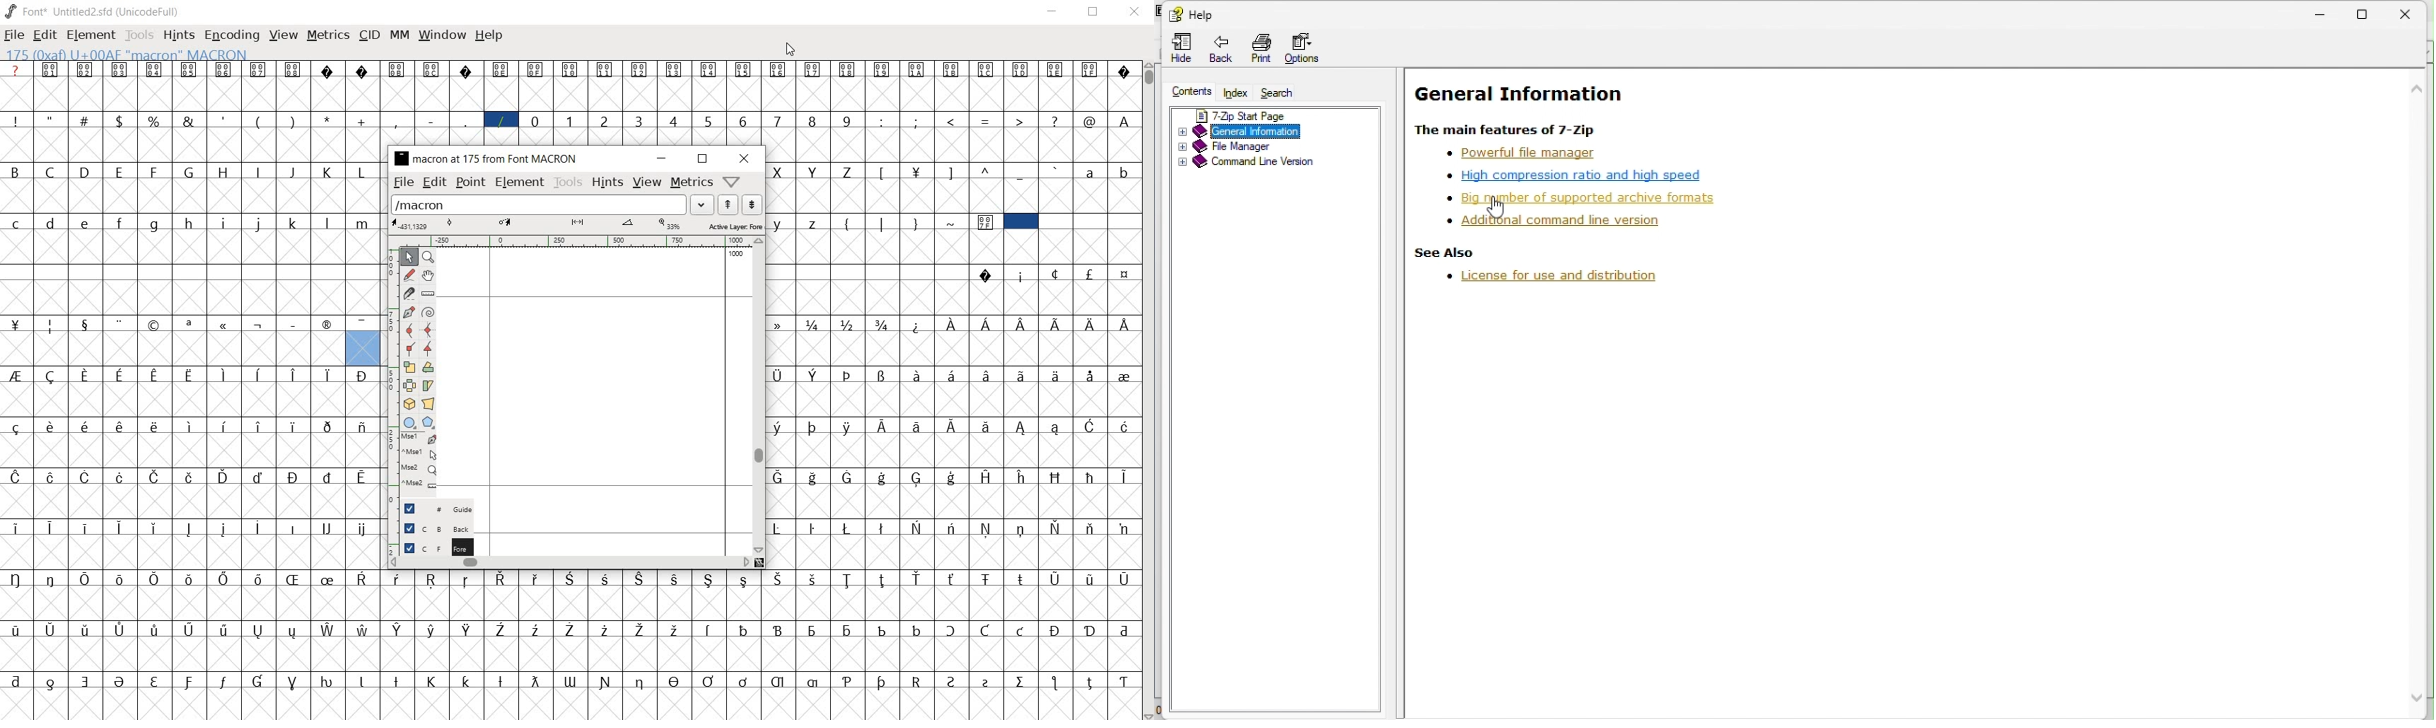 This screenshot has height=728, width=2436. What do you see at coordinates (259, 69) in the screenshot?
I see `Symbol` at bounding box center [259, 69].